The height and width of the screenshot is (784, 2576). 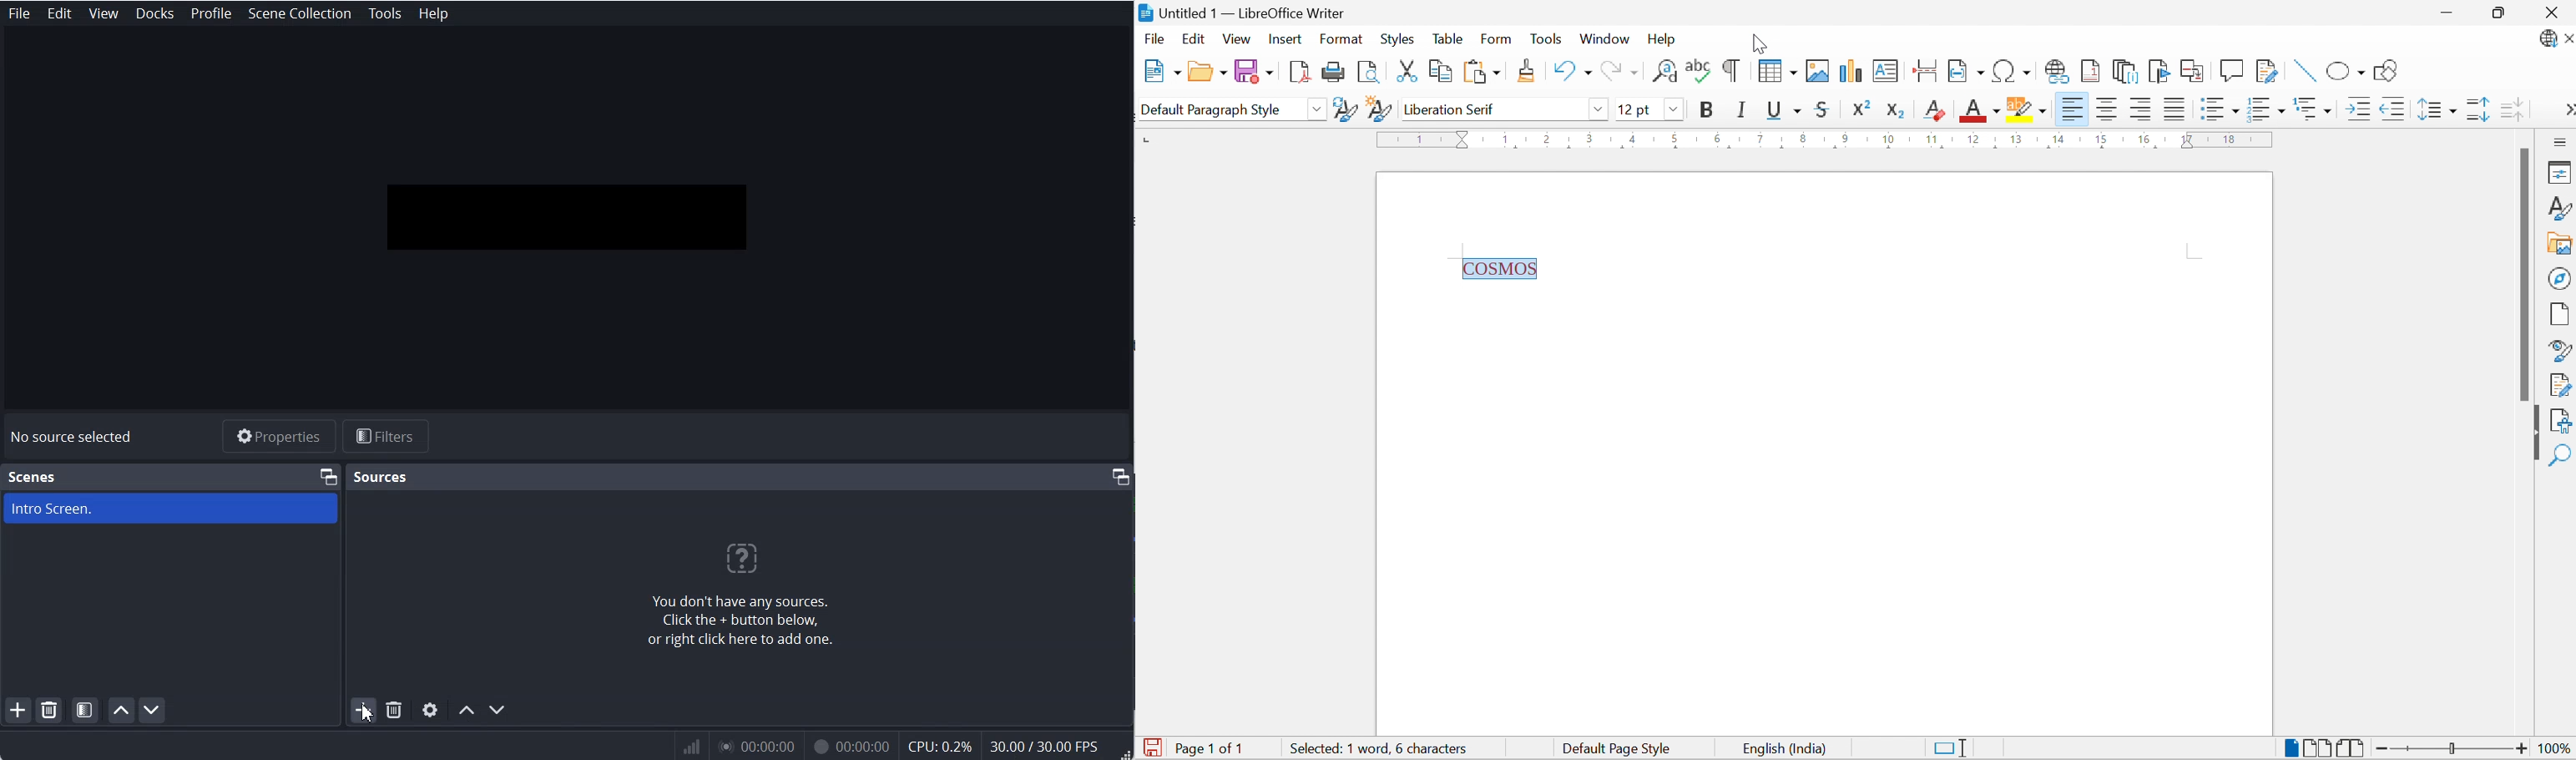 I want to click on Decrease Paragraph Spacing, so click(x=2512, y=109).